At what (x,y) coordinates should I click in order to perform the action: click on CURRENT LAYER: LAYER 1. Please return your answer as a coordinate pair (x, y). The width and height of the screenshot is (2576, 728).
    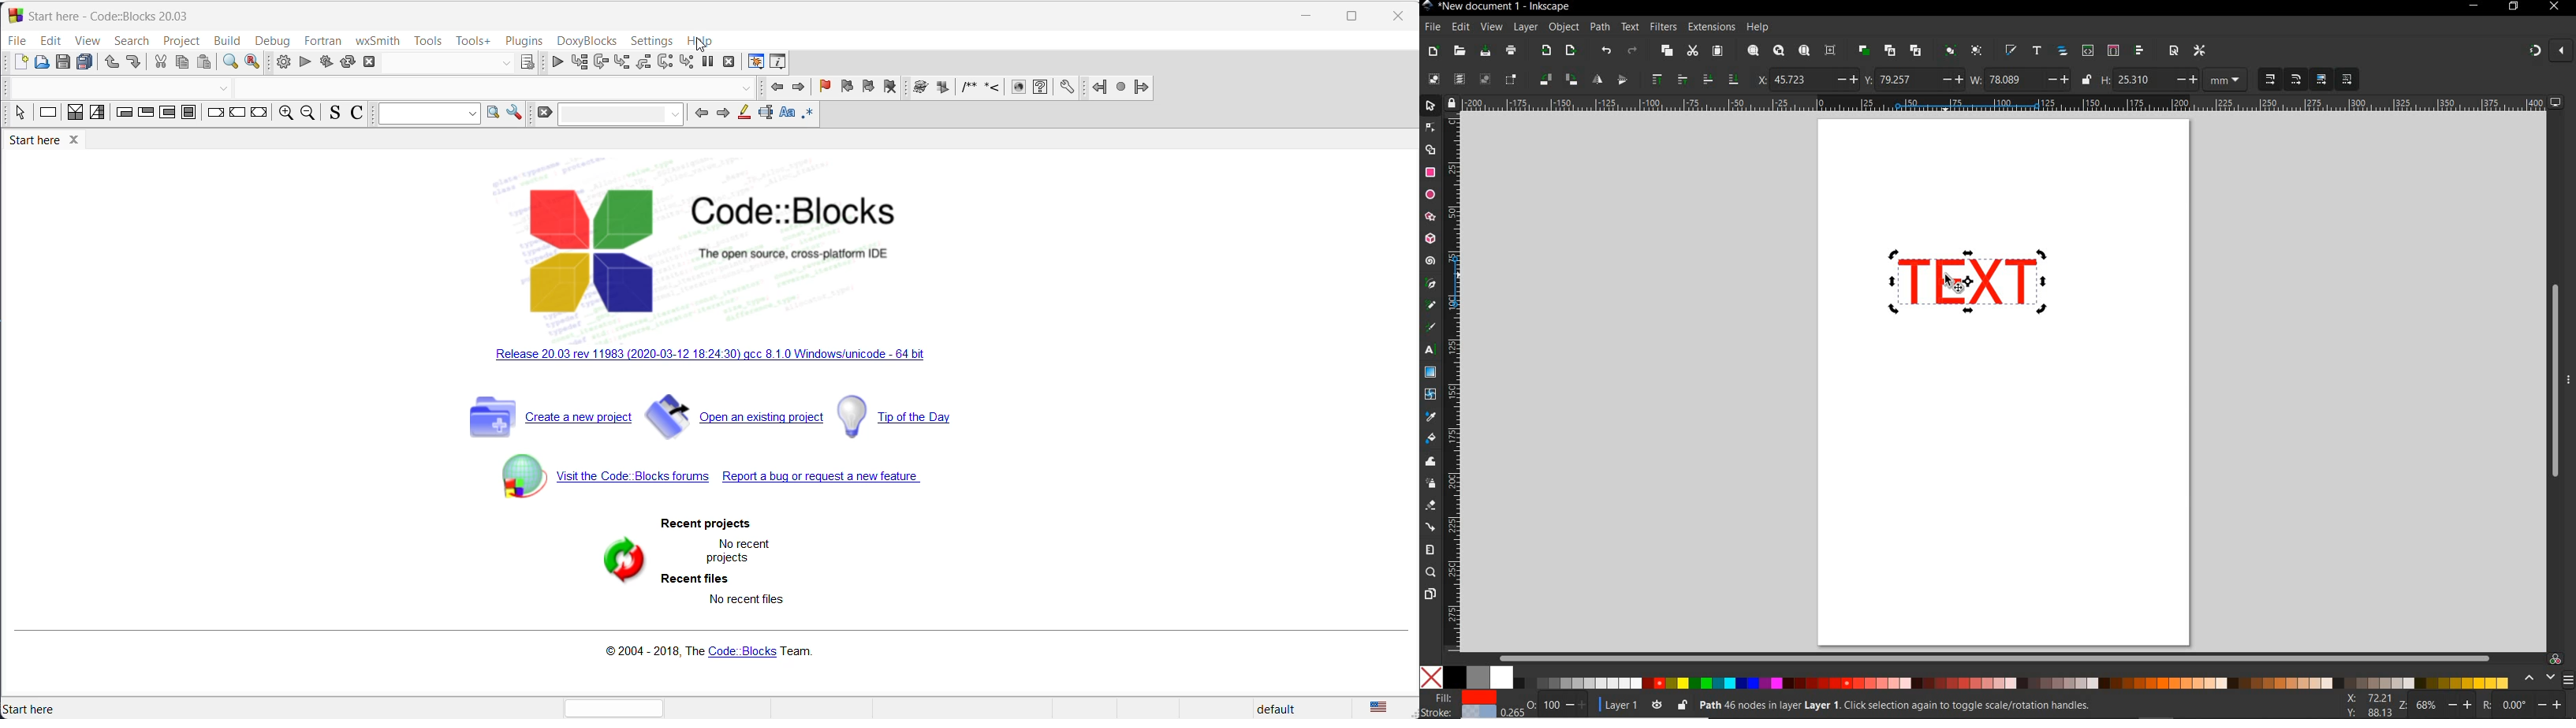
    Looking at the image, I should click on (1620, 707).